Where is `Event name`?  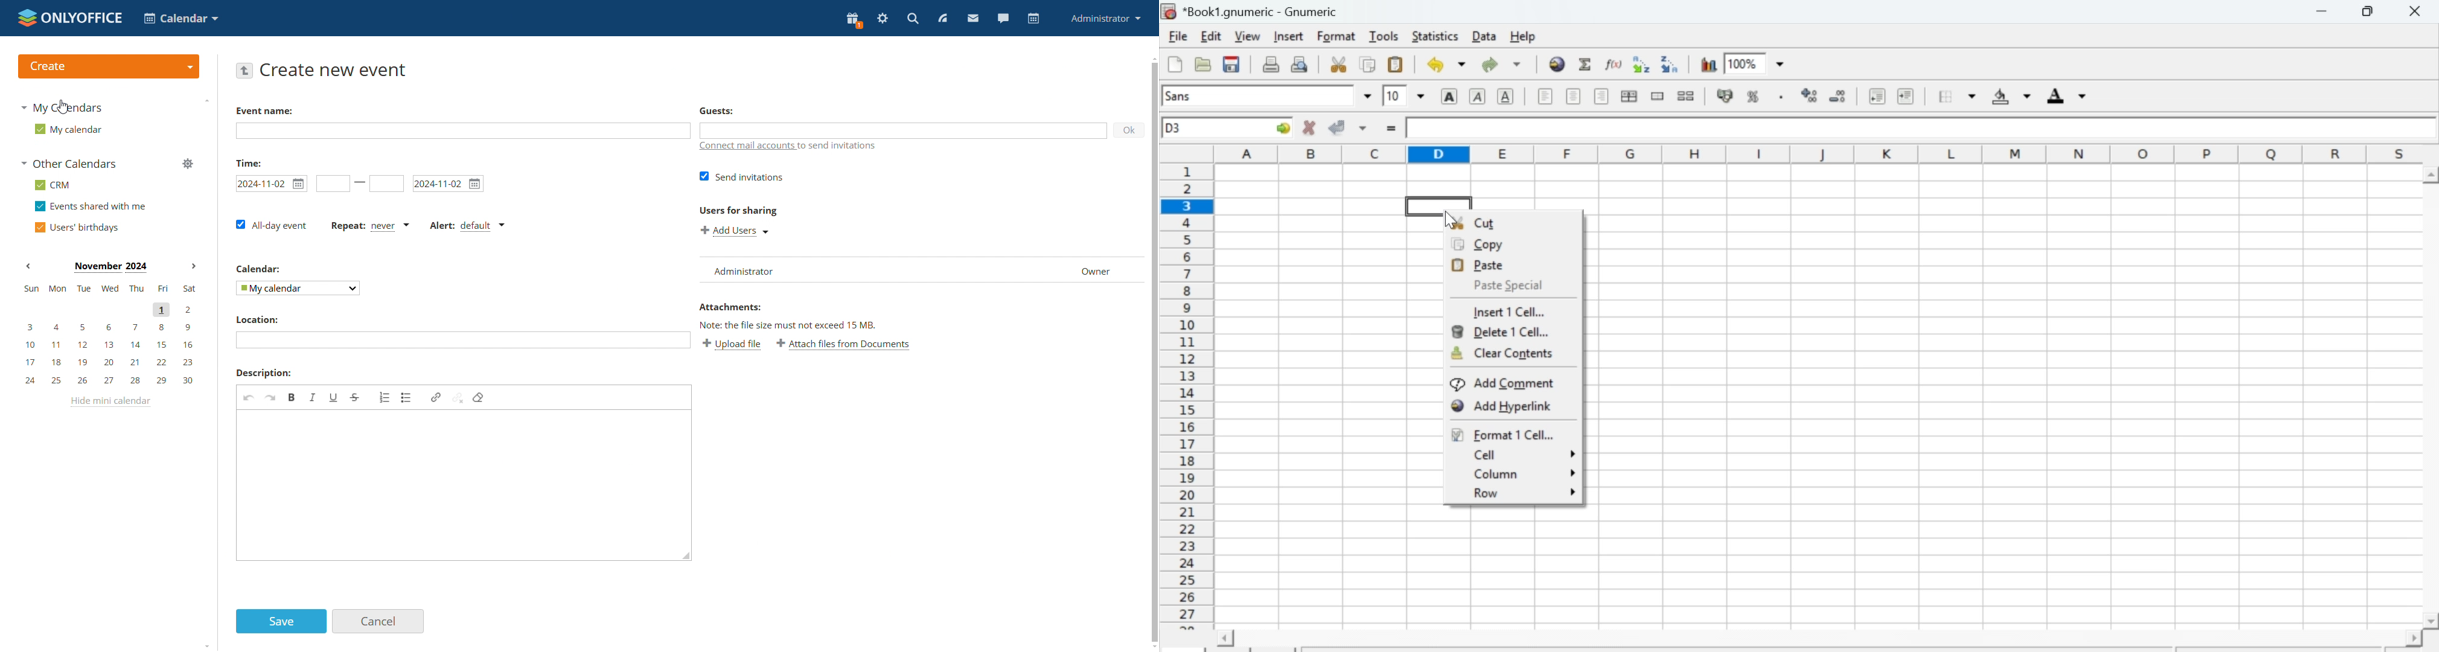
Event name is located at coordinates (263, 110).